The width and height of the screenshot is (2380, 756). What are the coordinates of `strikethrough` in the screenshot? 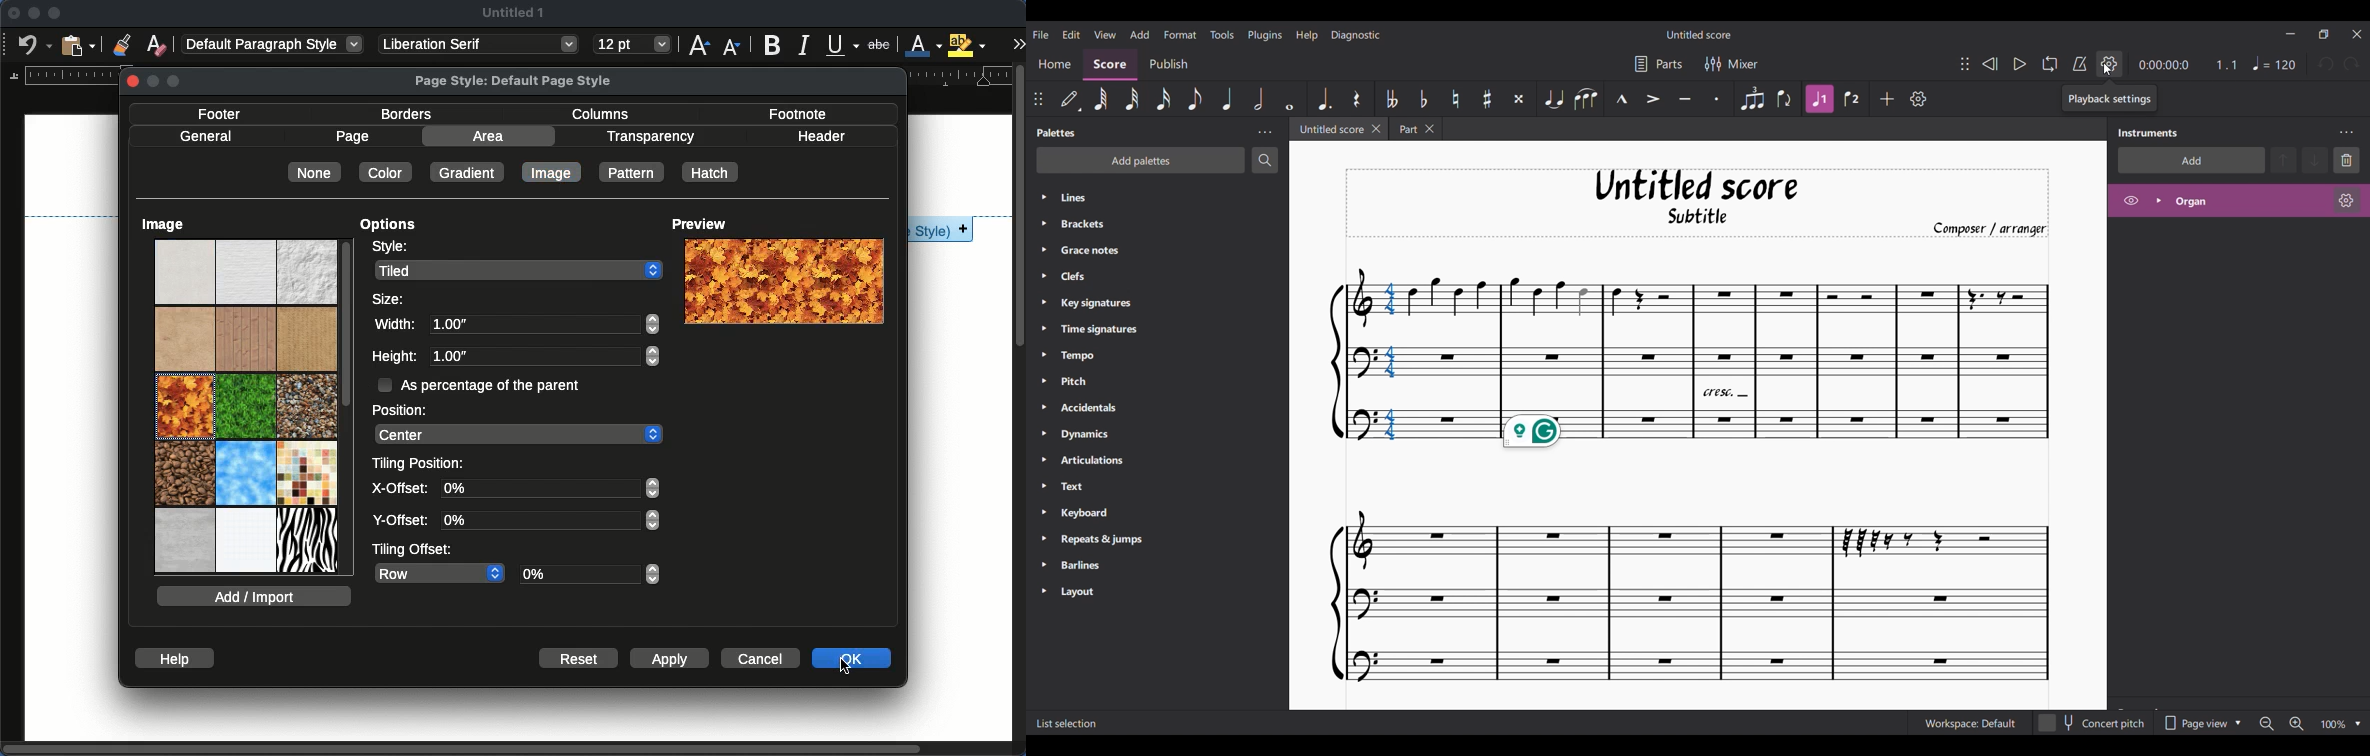 It's located at (878, 44).